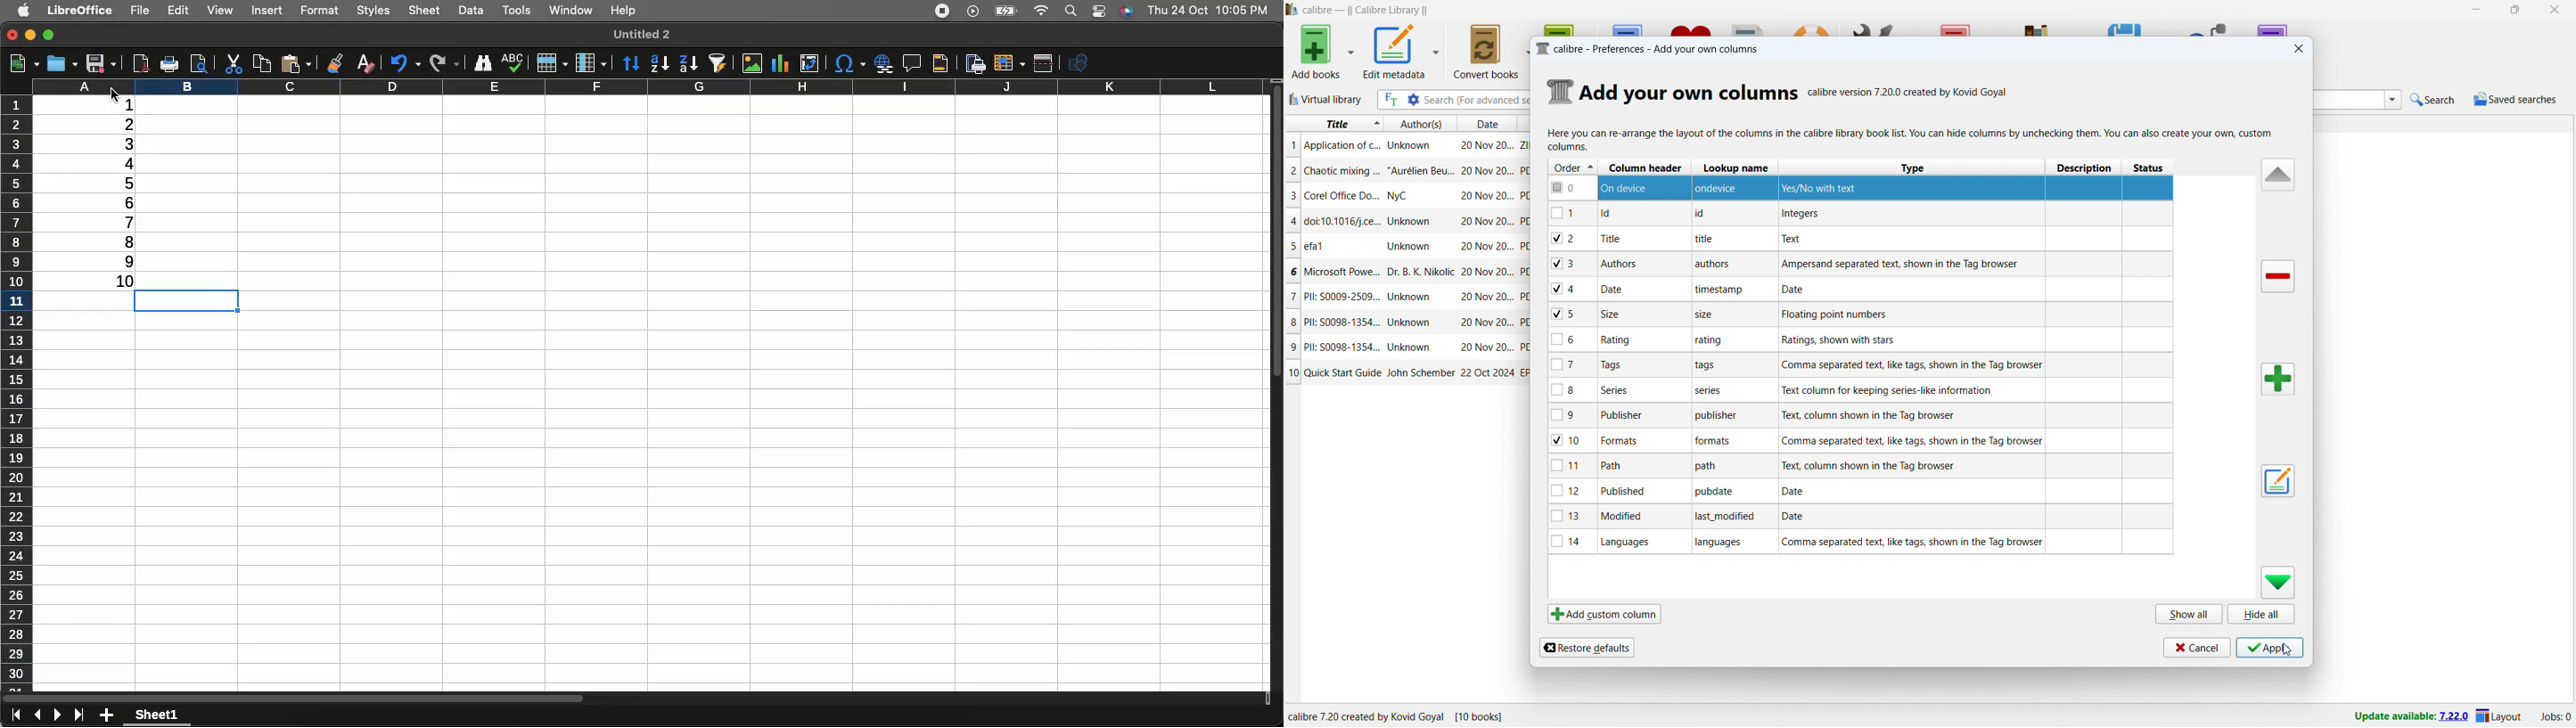  I want to click on calibre - Preferences - Add your own columns, so click(1663, 48).